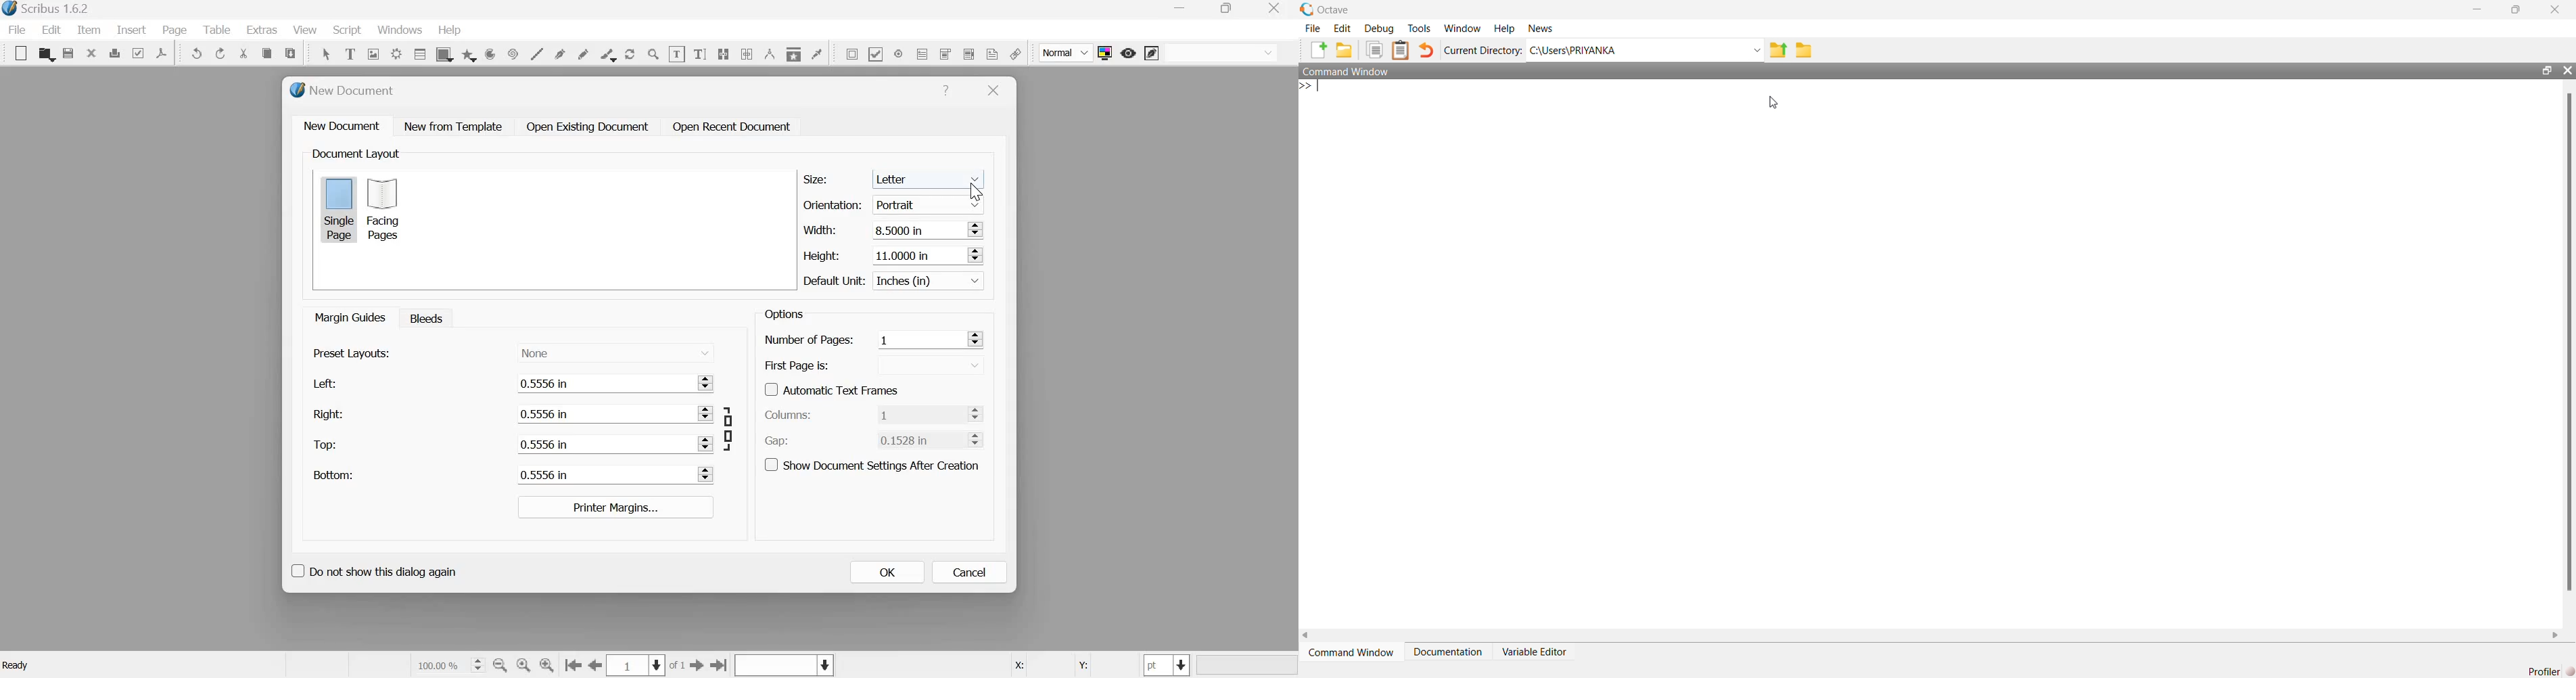 The width and height of the screenshot is (2576, 700). Describe the element at coordinates (835, 281) in the screenshot. I see `Default Unit: ` at that location.